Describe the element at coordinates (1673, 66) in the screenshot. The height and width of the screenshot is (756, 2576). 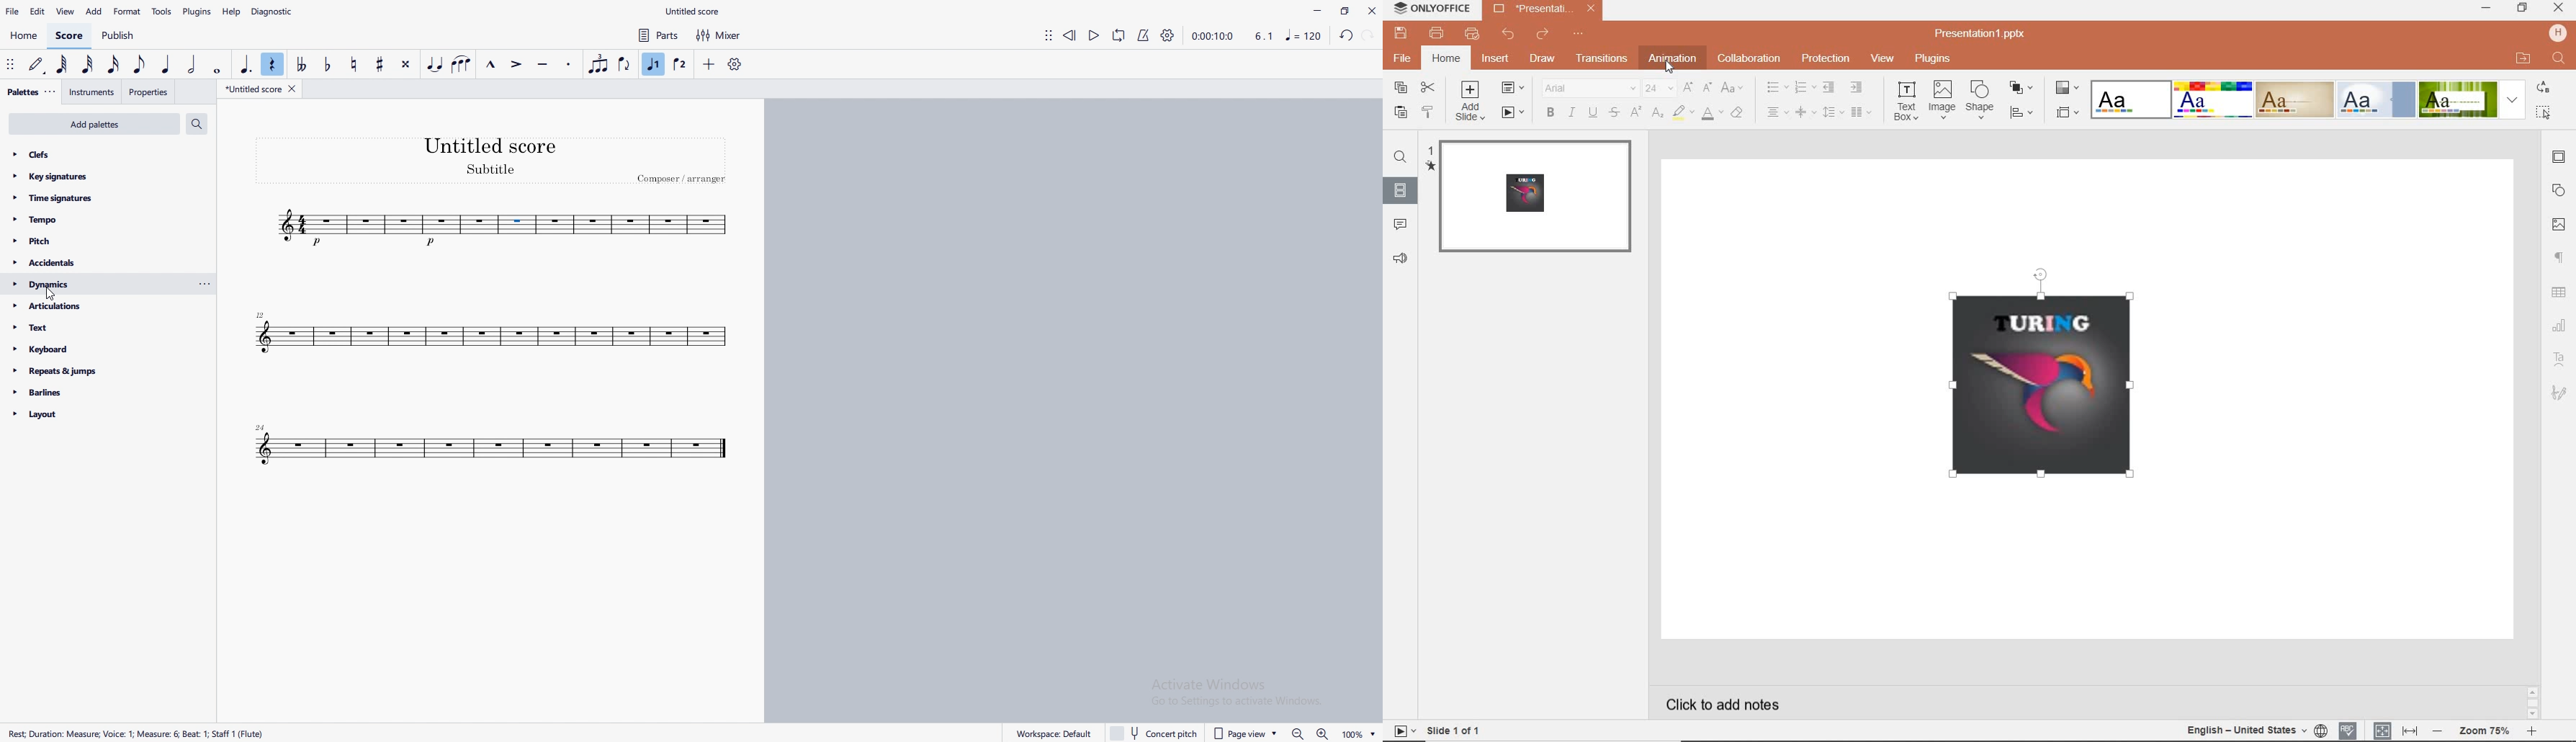
I see `cursor` at that location.